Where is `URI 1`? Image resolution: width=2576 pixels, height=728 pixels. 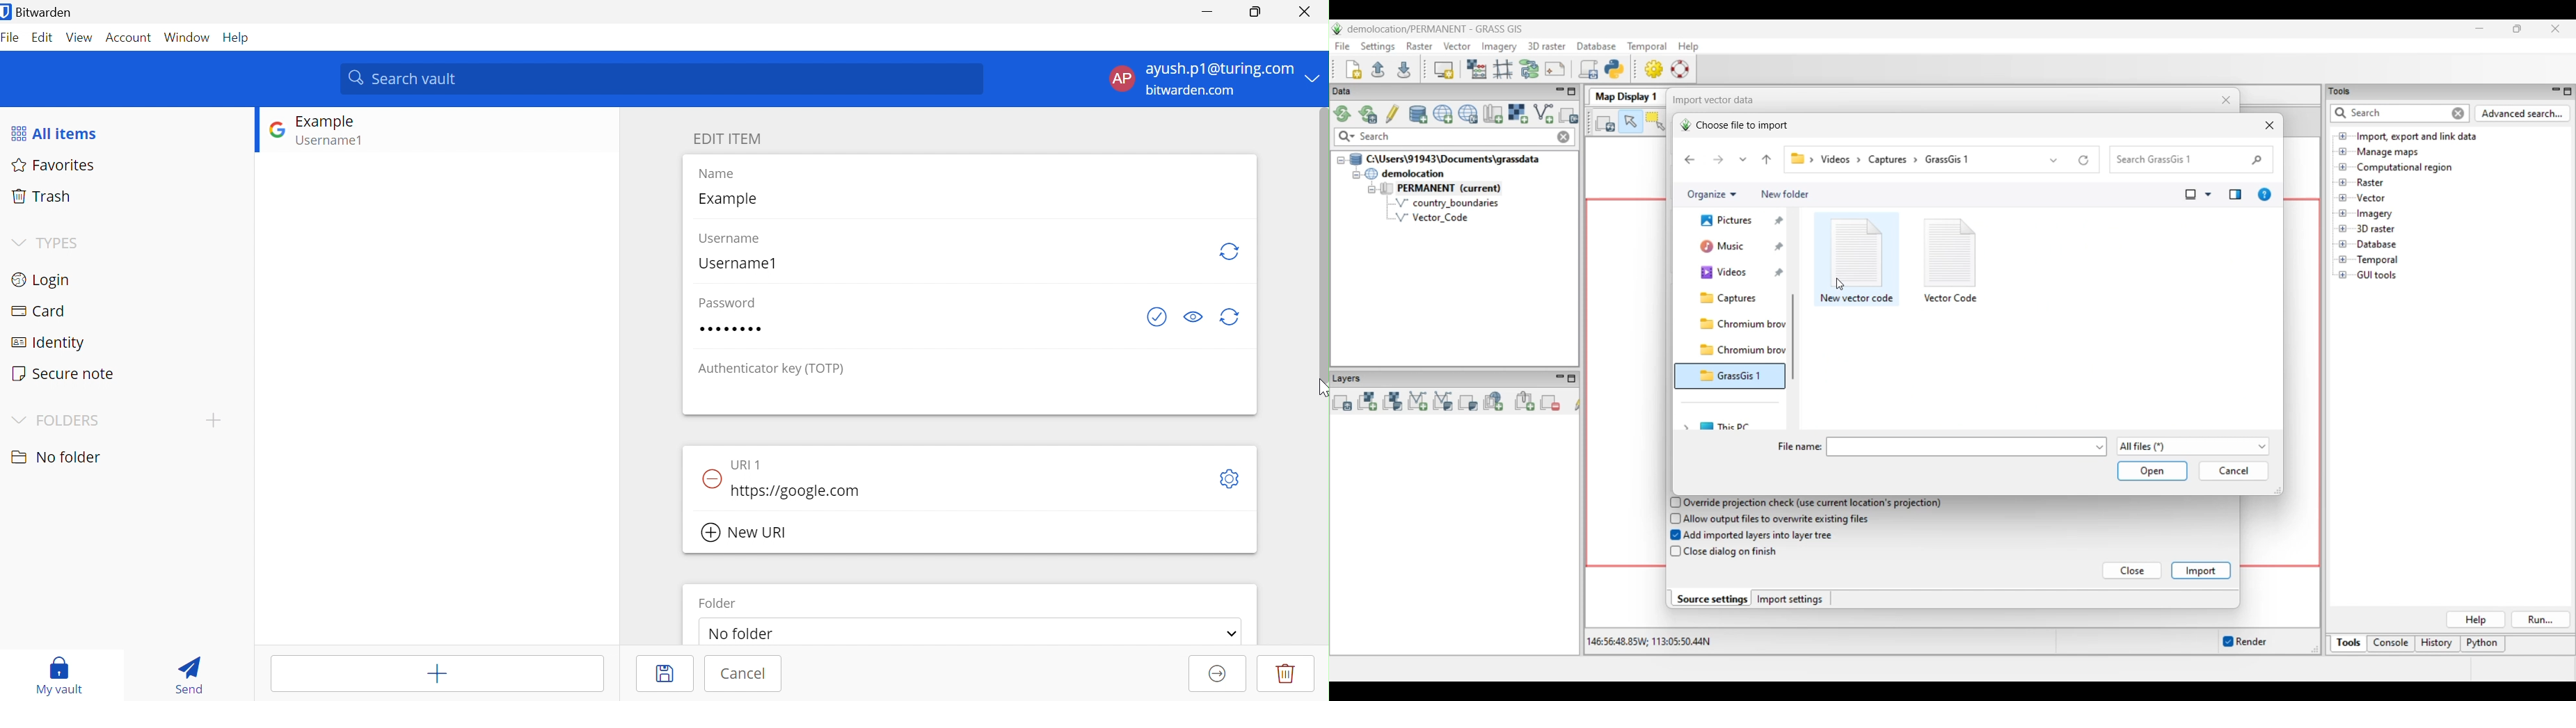 URI 1 is located at coordinates (749, 462).